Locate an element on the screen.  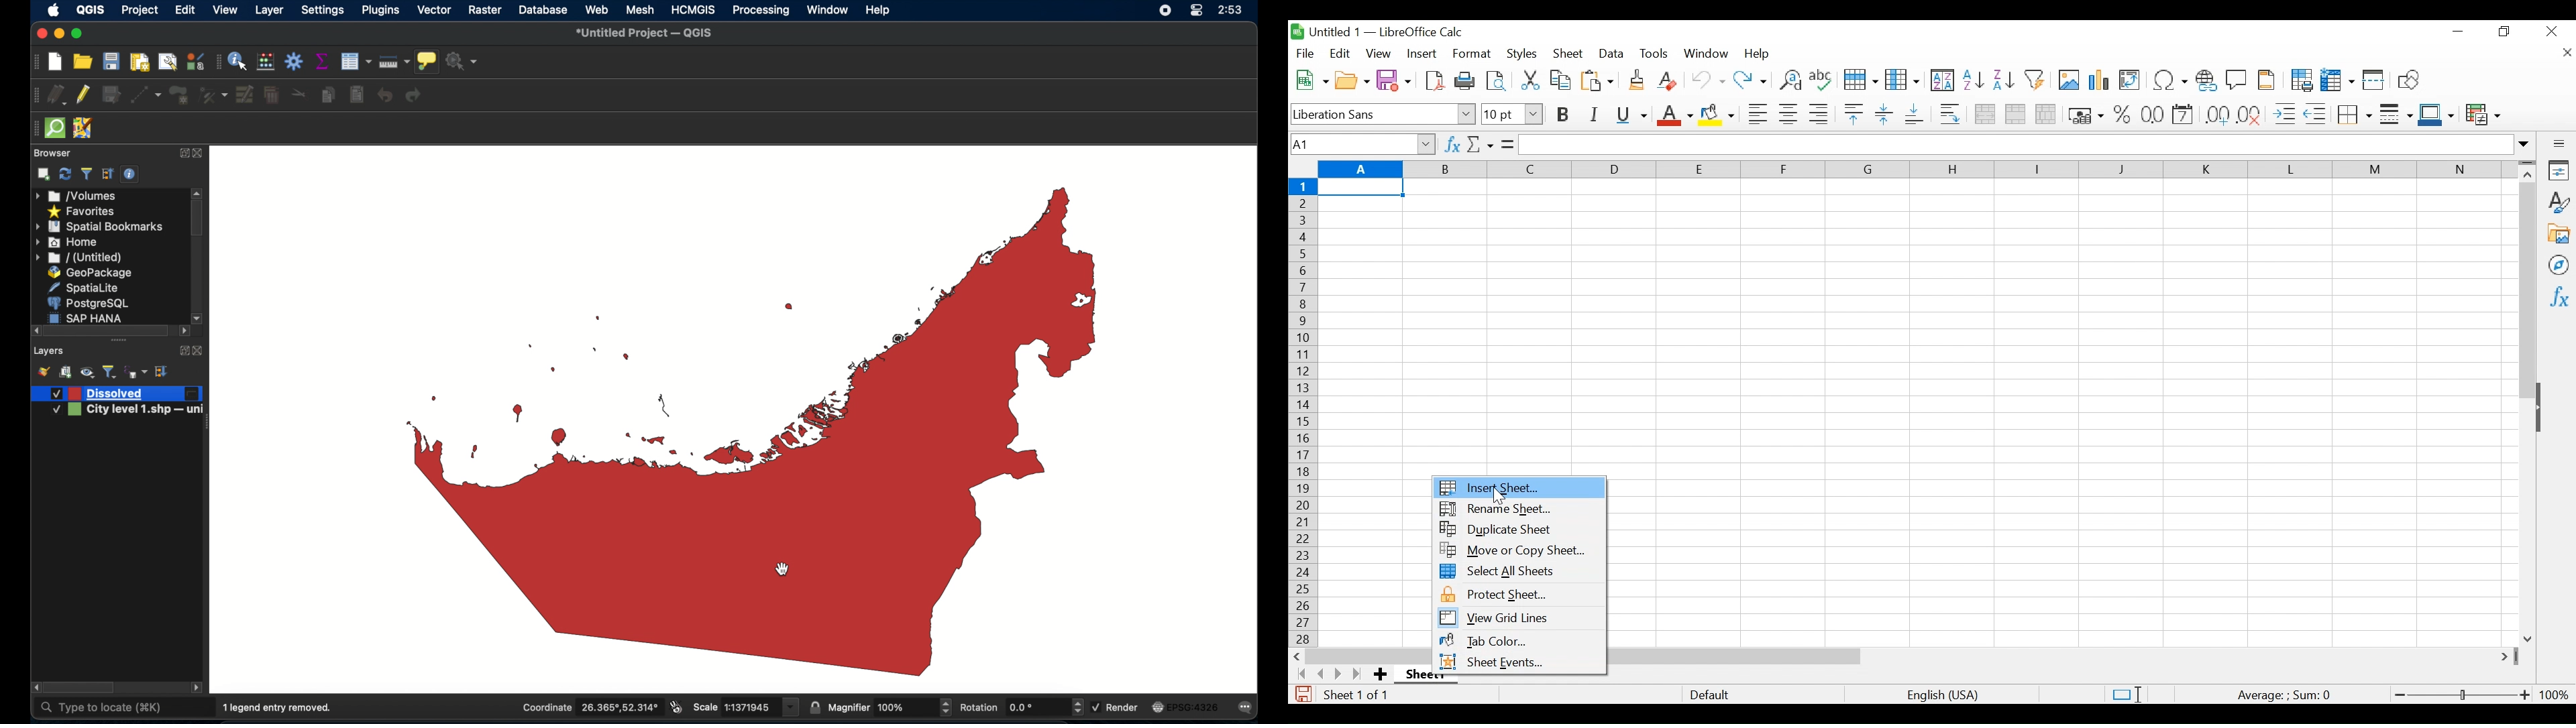
New is located at coordinates (1311, 79).